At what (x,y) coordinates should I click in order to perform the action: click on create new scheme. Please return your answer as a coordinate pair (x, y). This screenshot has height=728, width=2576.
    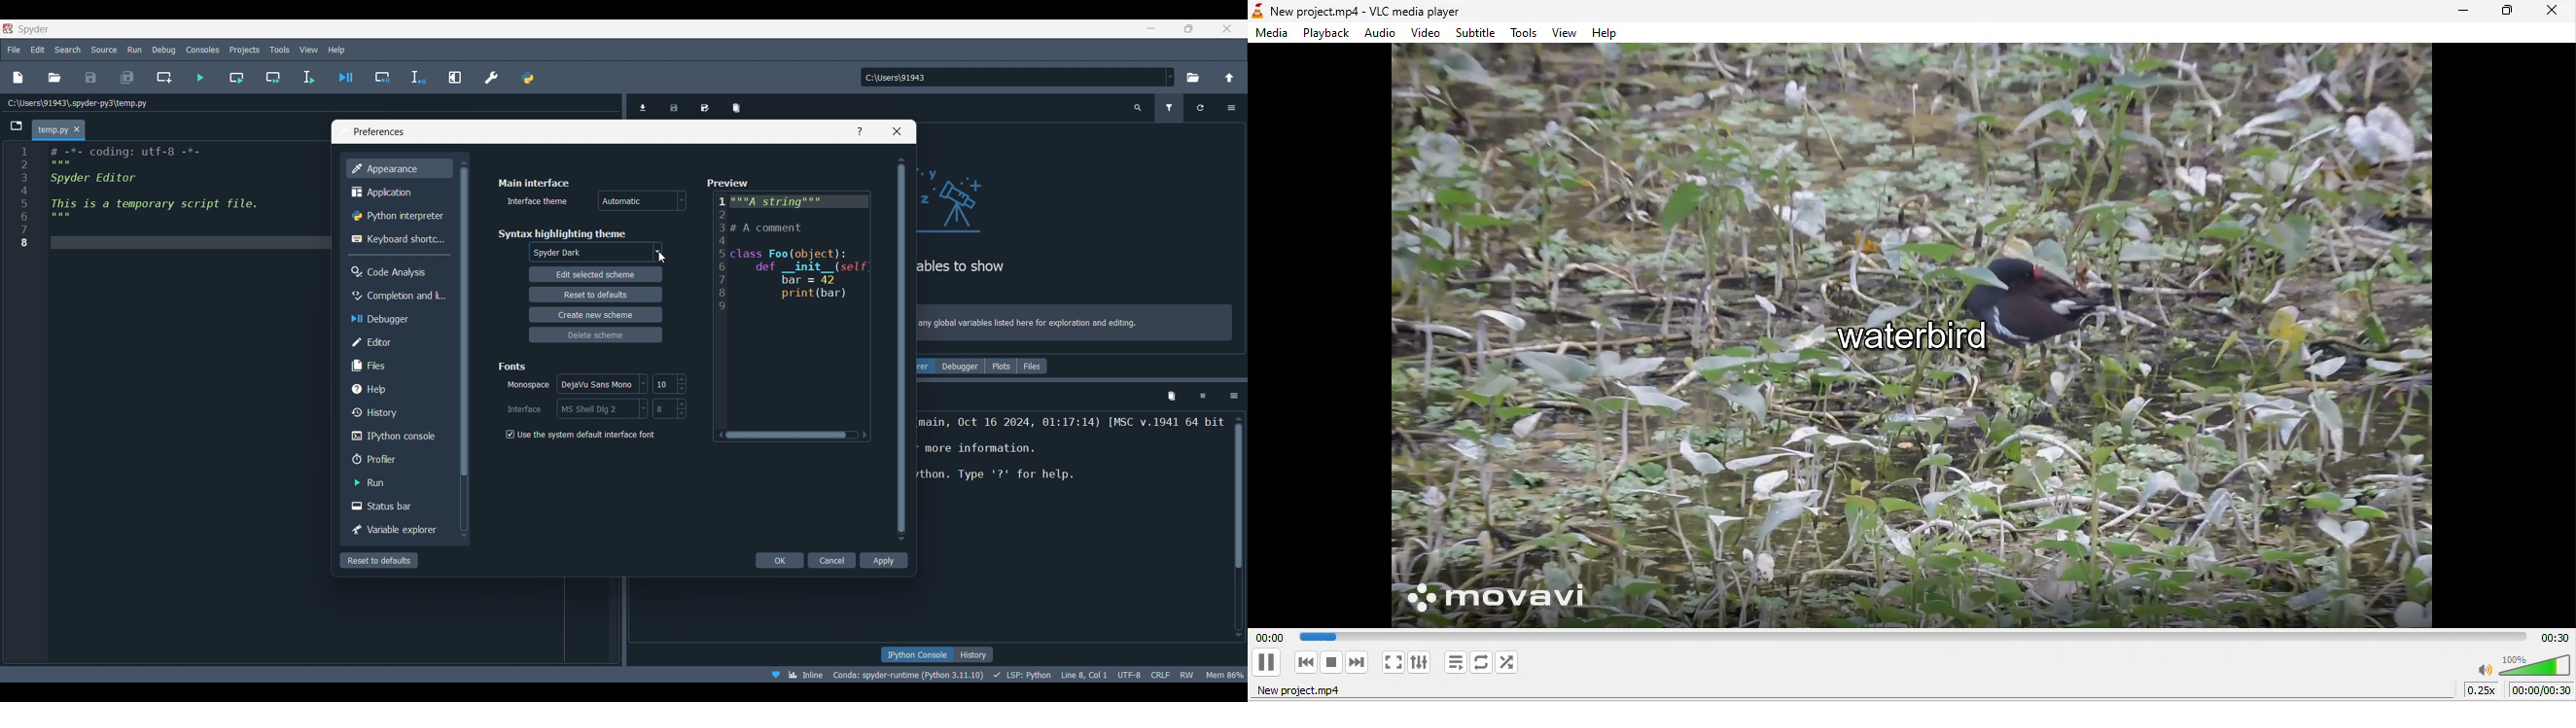
    Looking at the image, I should click on (595, 314).